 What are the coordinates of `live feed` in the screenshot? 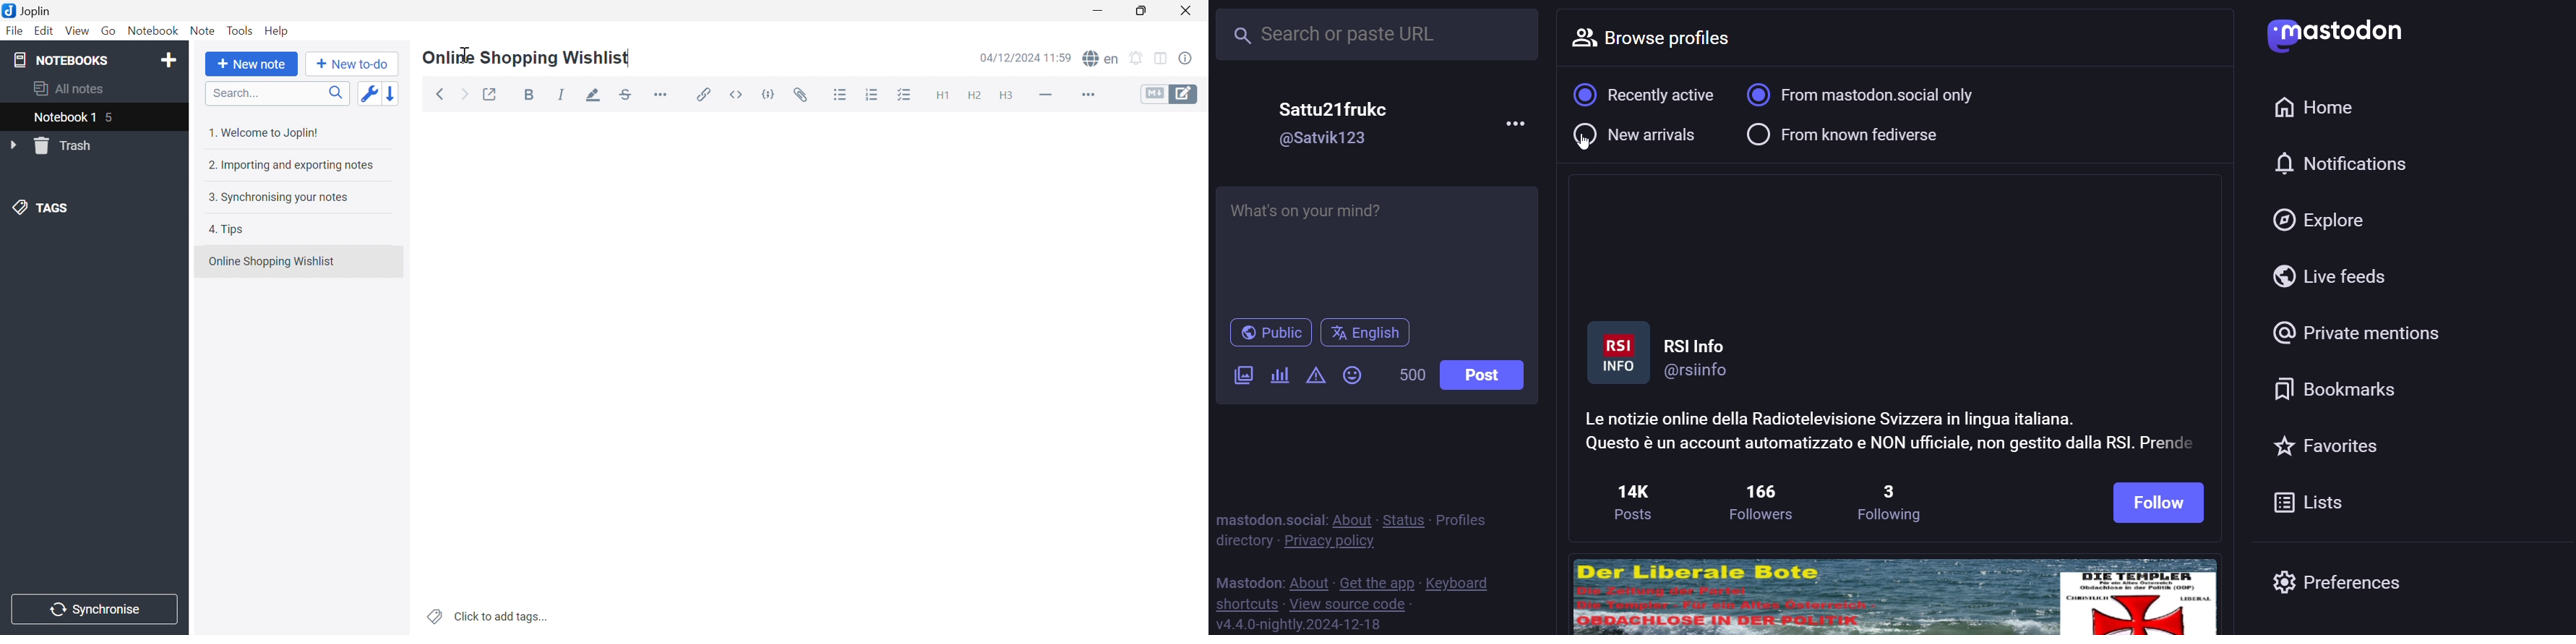 It's located at (2337, 279).